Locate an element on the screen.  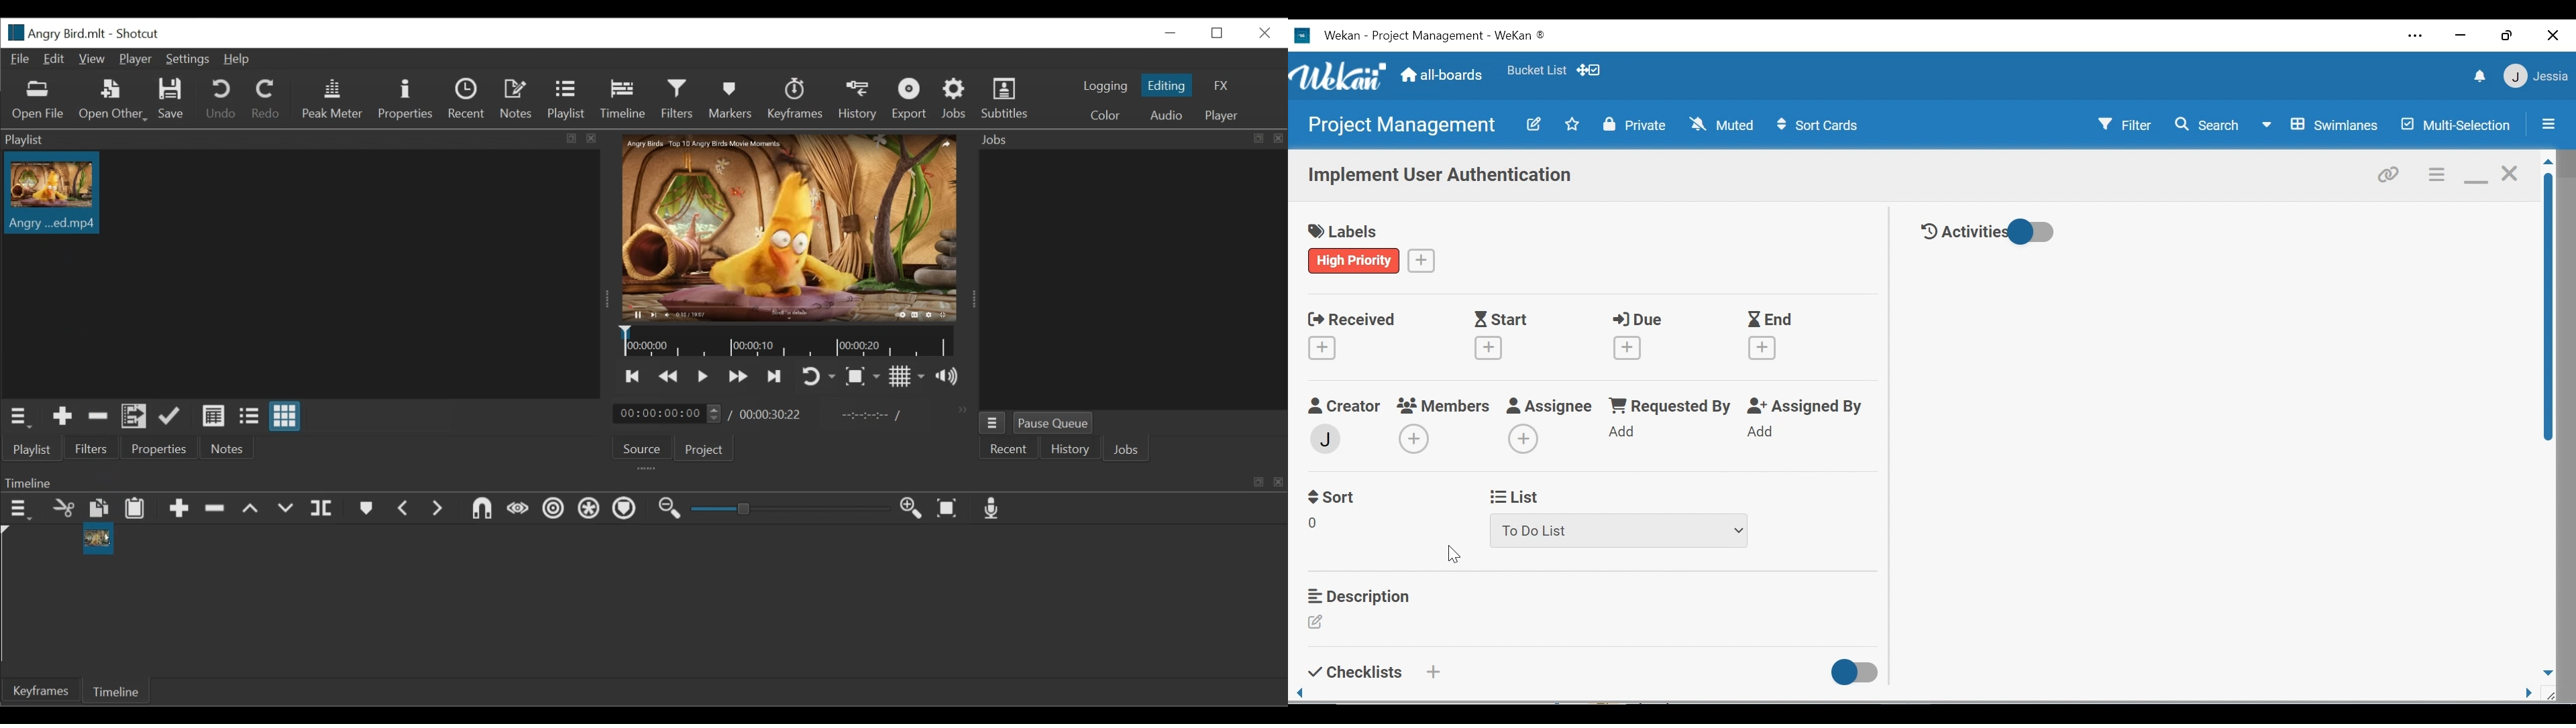
Record audio is located at coordinates (993, 509).